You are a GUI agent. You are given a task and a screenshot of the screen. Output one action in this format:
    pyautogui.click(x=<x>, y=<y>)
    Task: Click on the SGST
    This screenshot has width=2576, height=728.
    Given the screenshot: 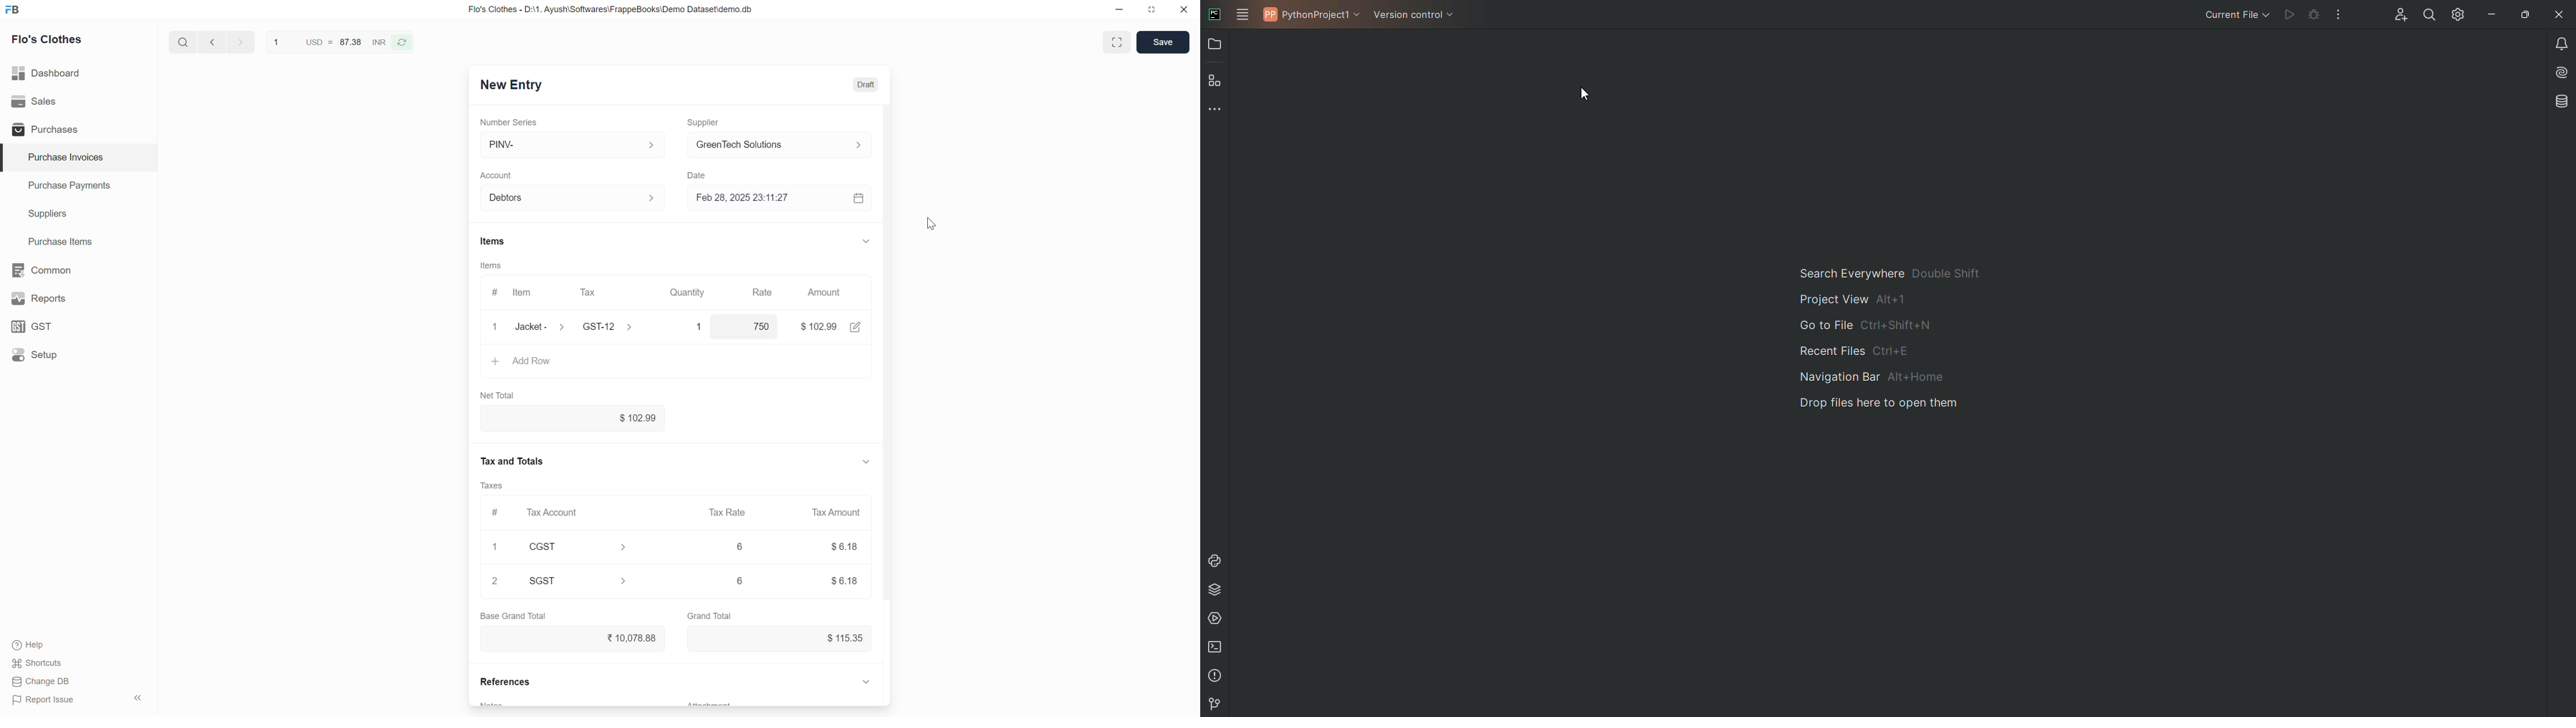 What is the action you would take?
    pyautogui.click(x=579, y=581)
    